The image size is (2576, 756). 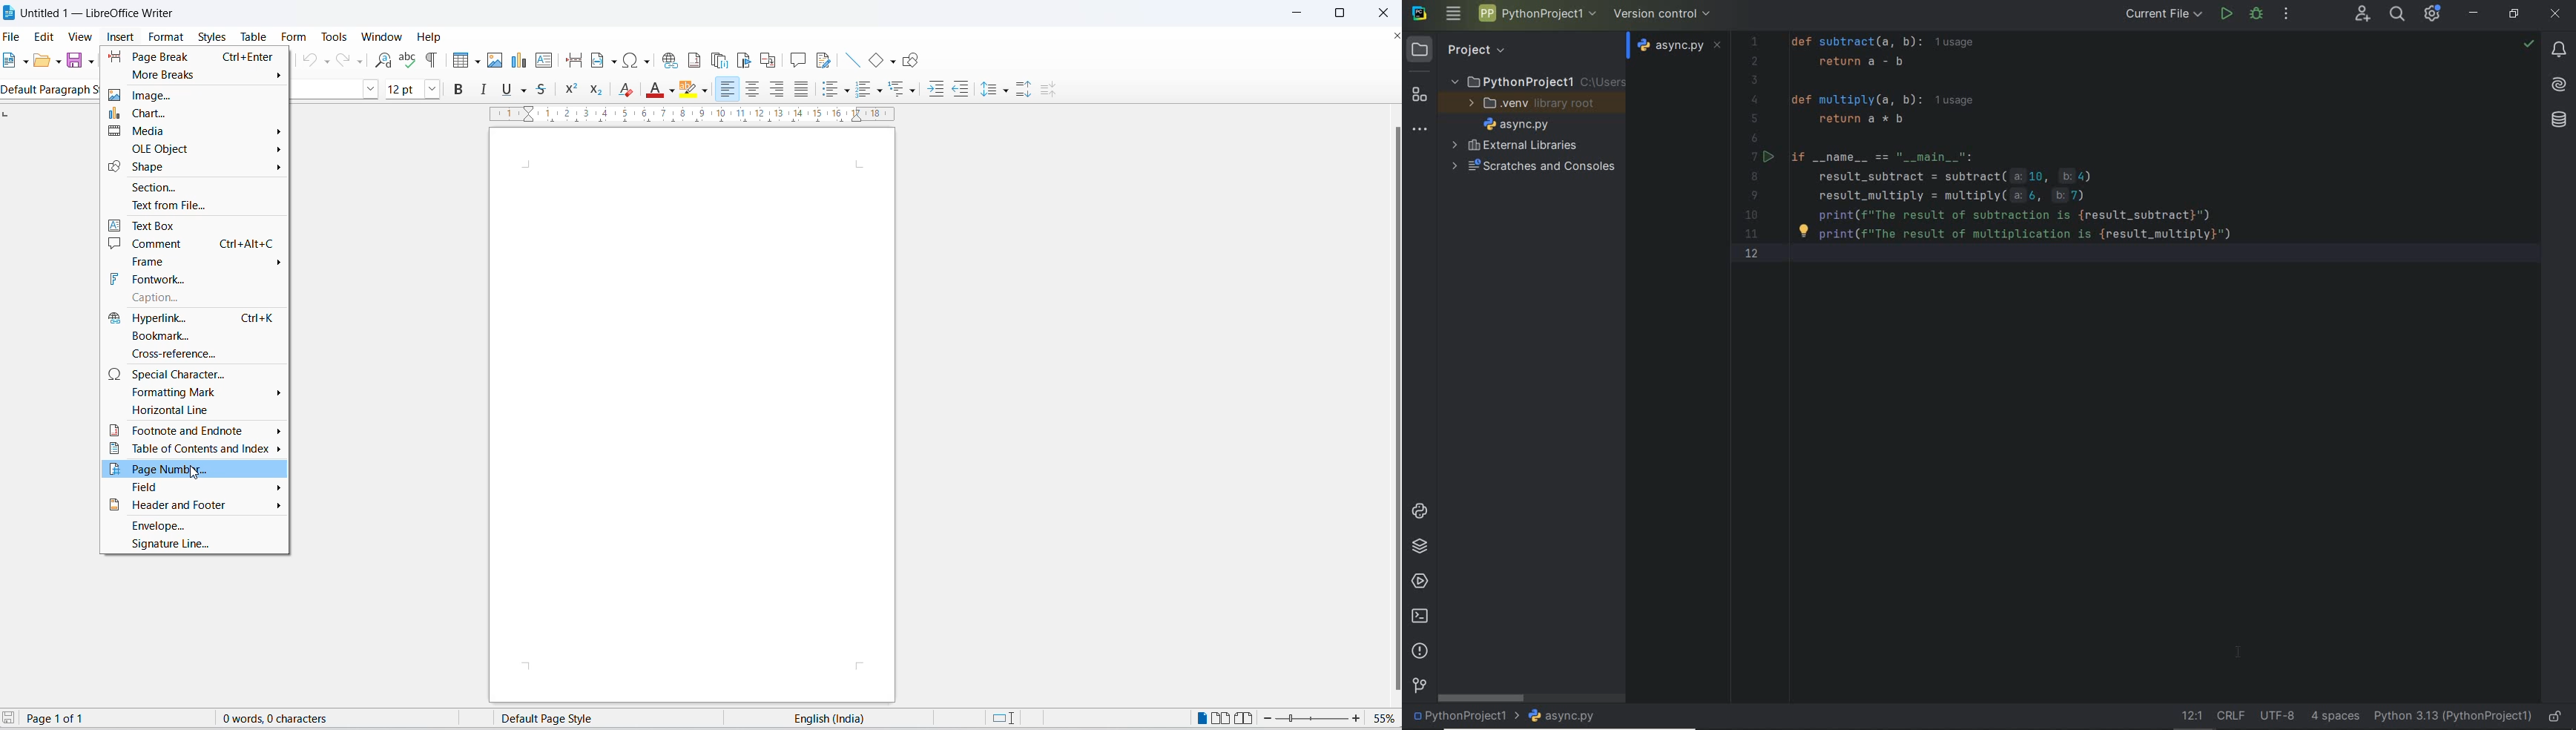 I want to click on more breaks, so click(x=194, y=76).